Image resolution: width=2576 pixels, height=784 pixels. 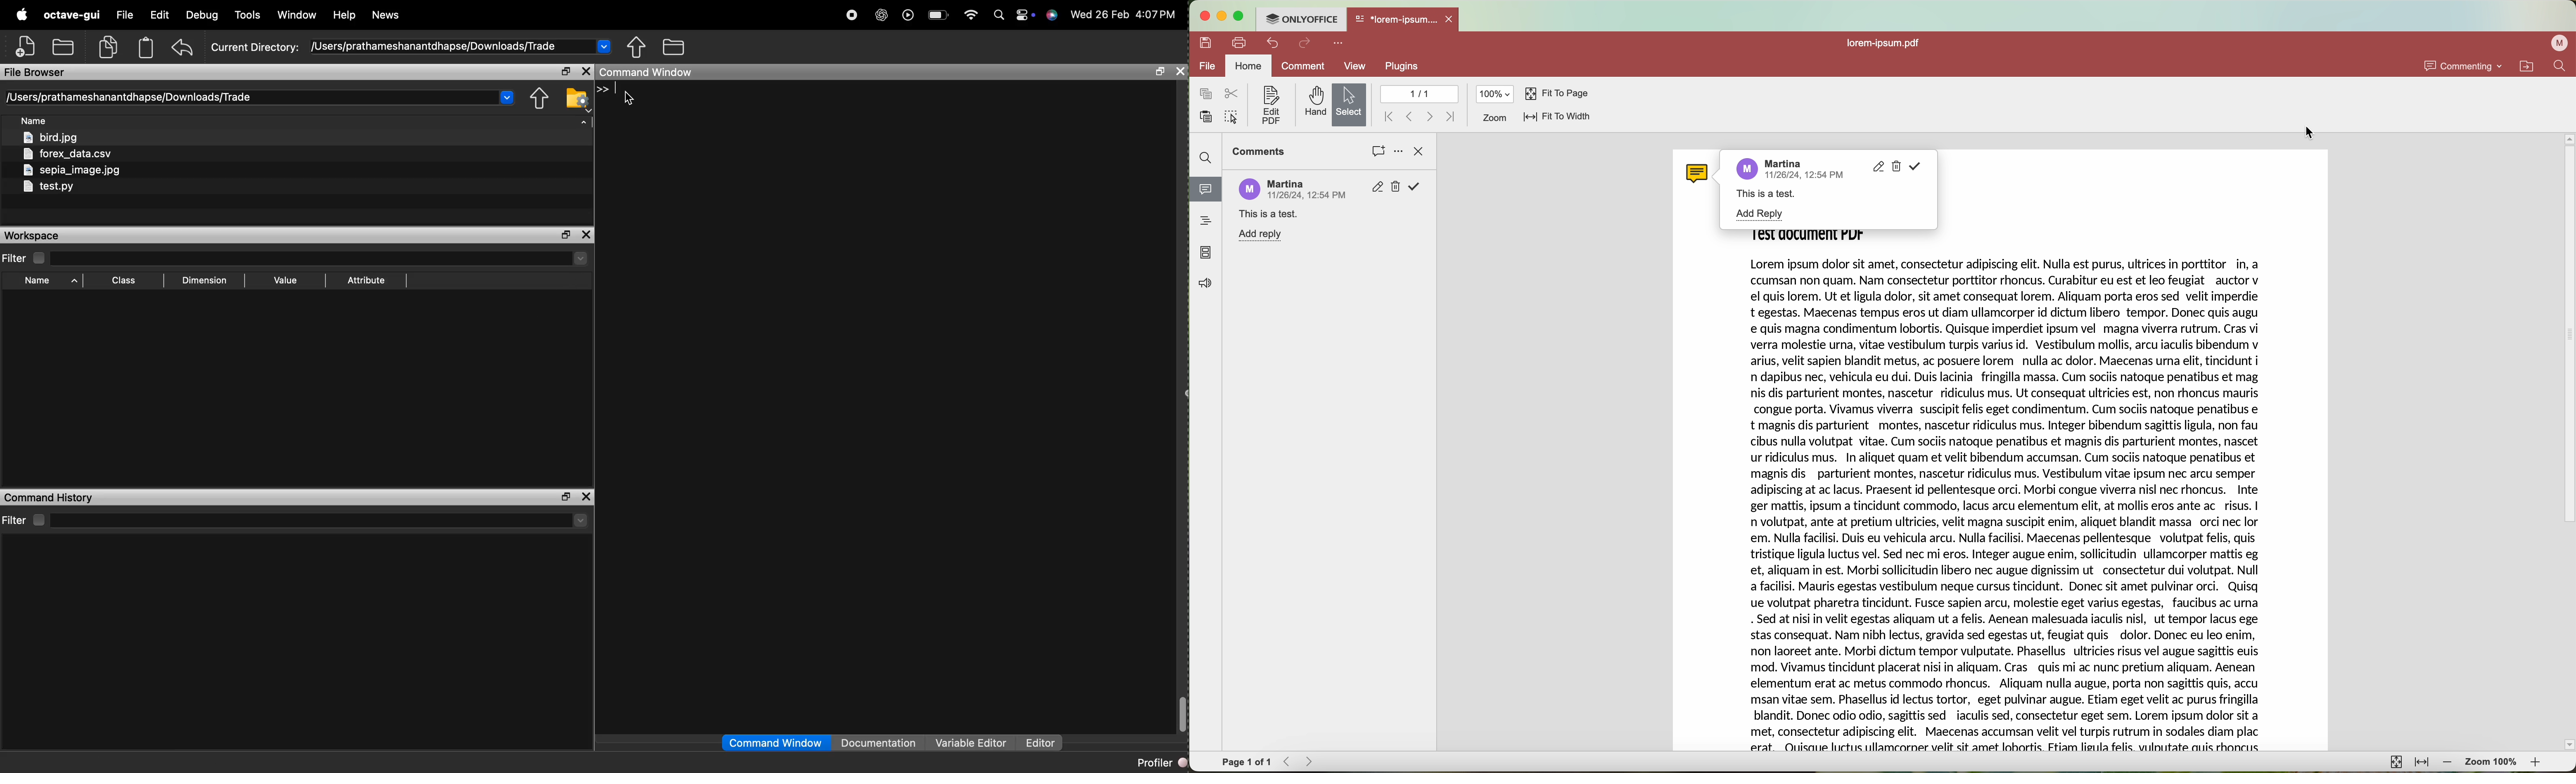 What do you see at coordinates (1234, 93) in the screenshot?
I see `cut` at bounding box center [1234, 93].